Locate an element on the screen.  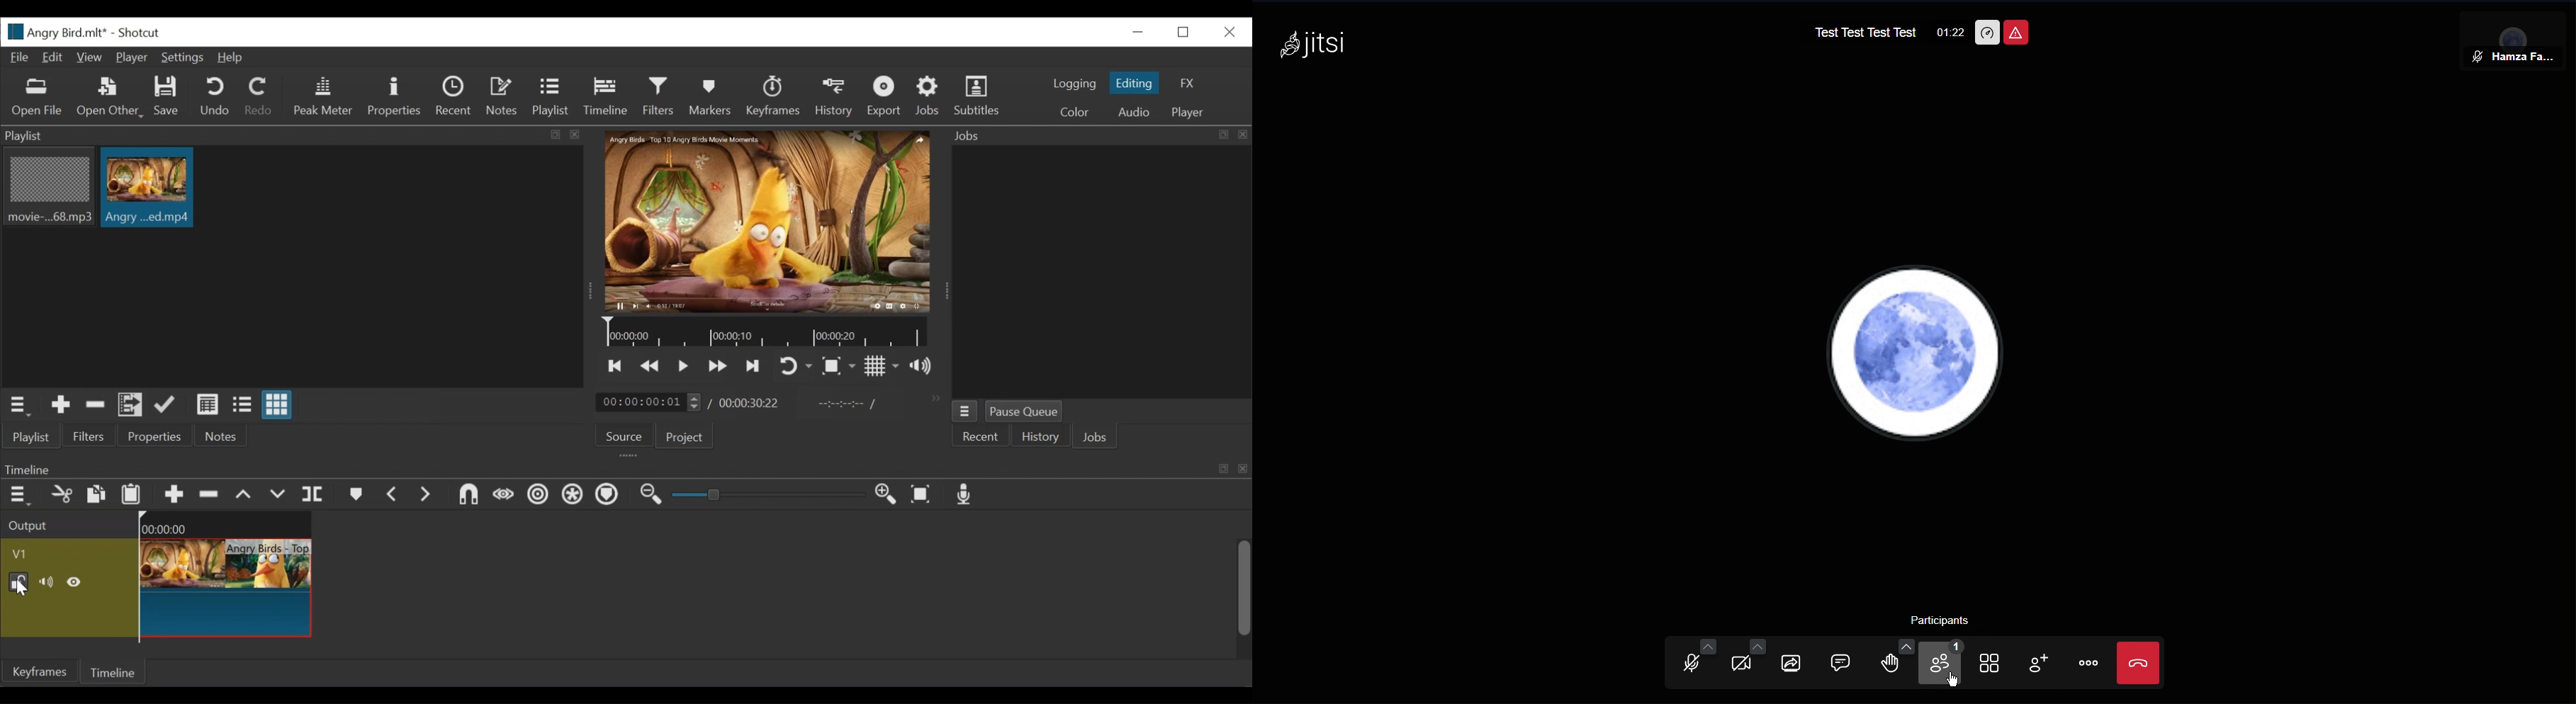
Timeline is located at coordinates (765, 332).